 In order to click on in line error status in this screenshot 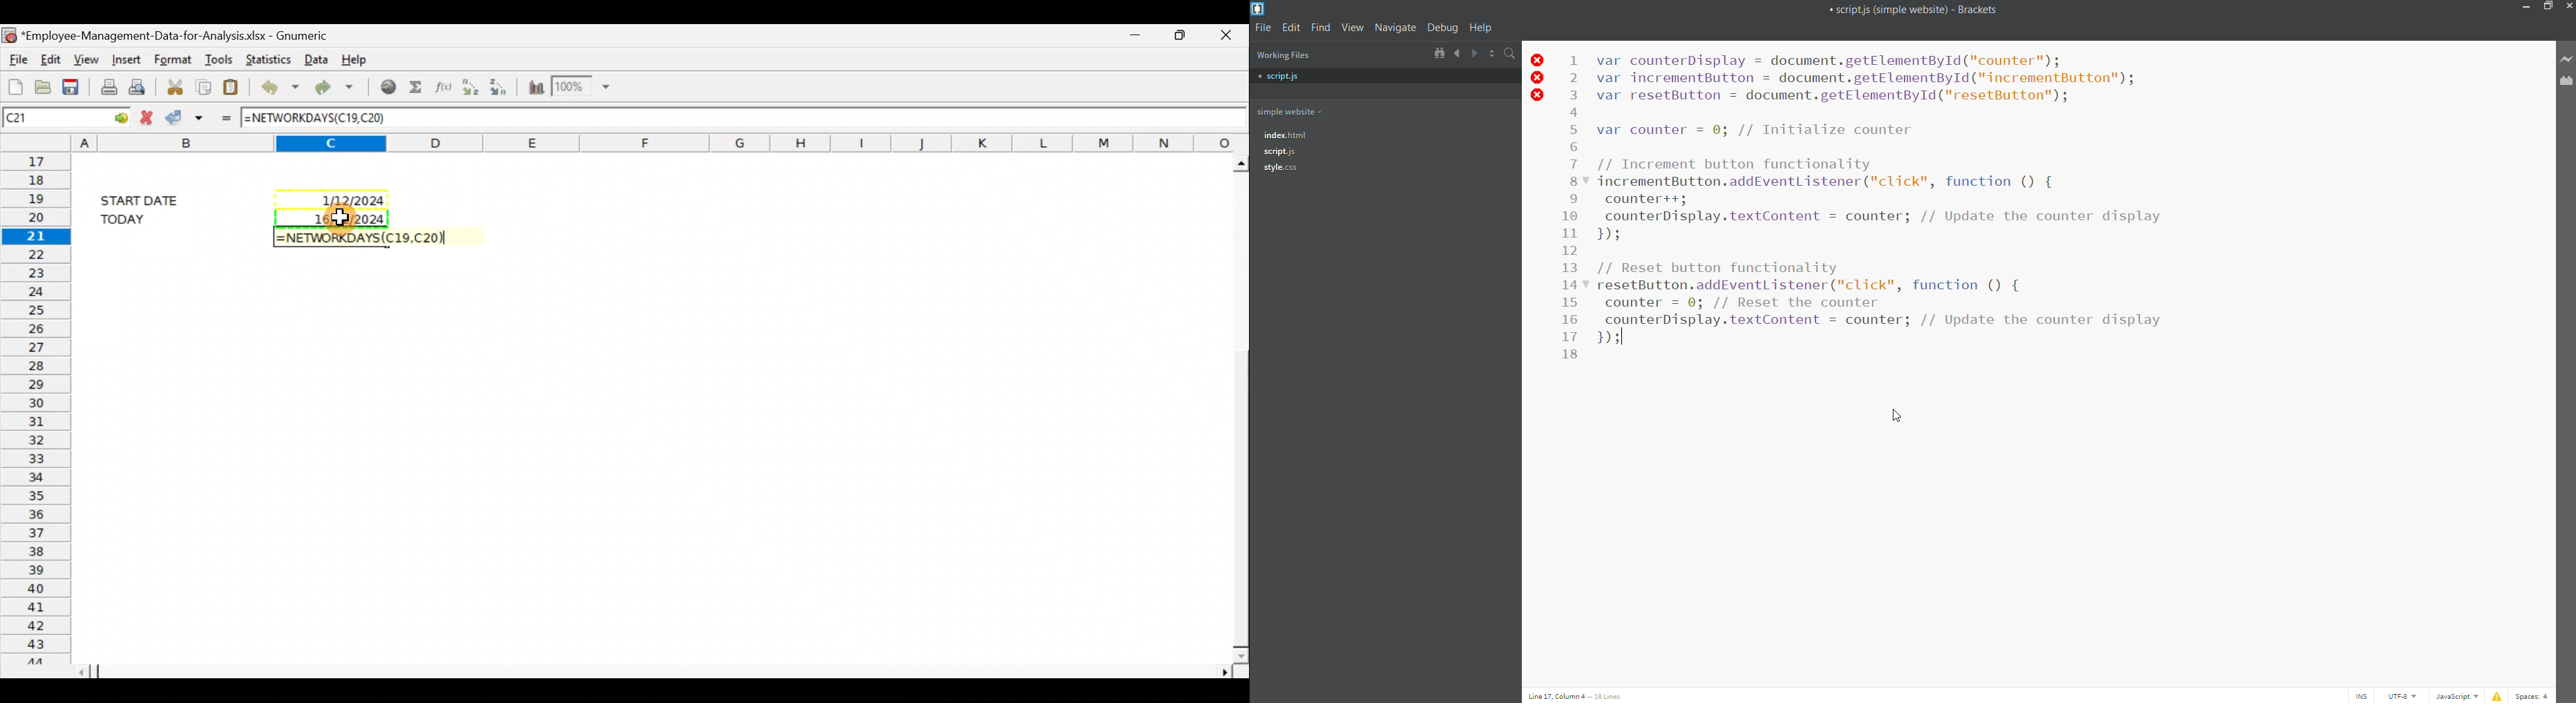, I will do `click(1538, 81)`.